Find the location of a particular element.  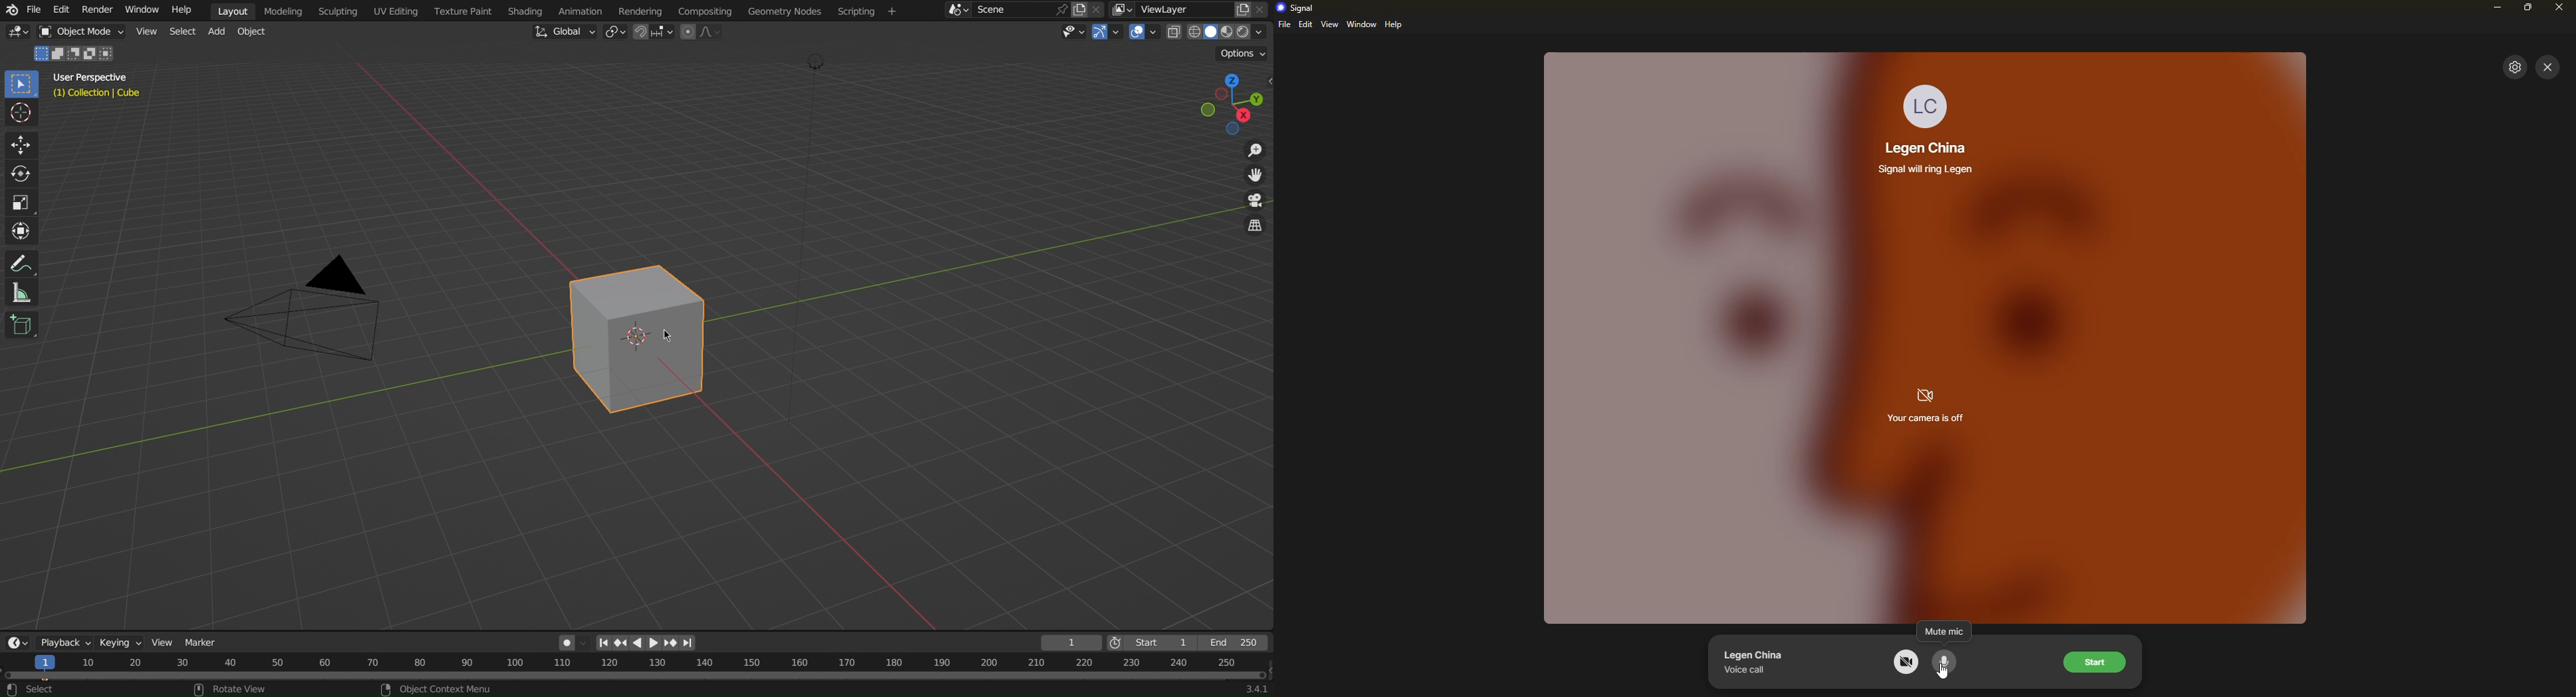

settings is located at coordinates (2516, 66).